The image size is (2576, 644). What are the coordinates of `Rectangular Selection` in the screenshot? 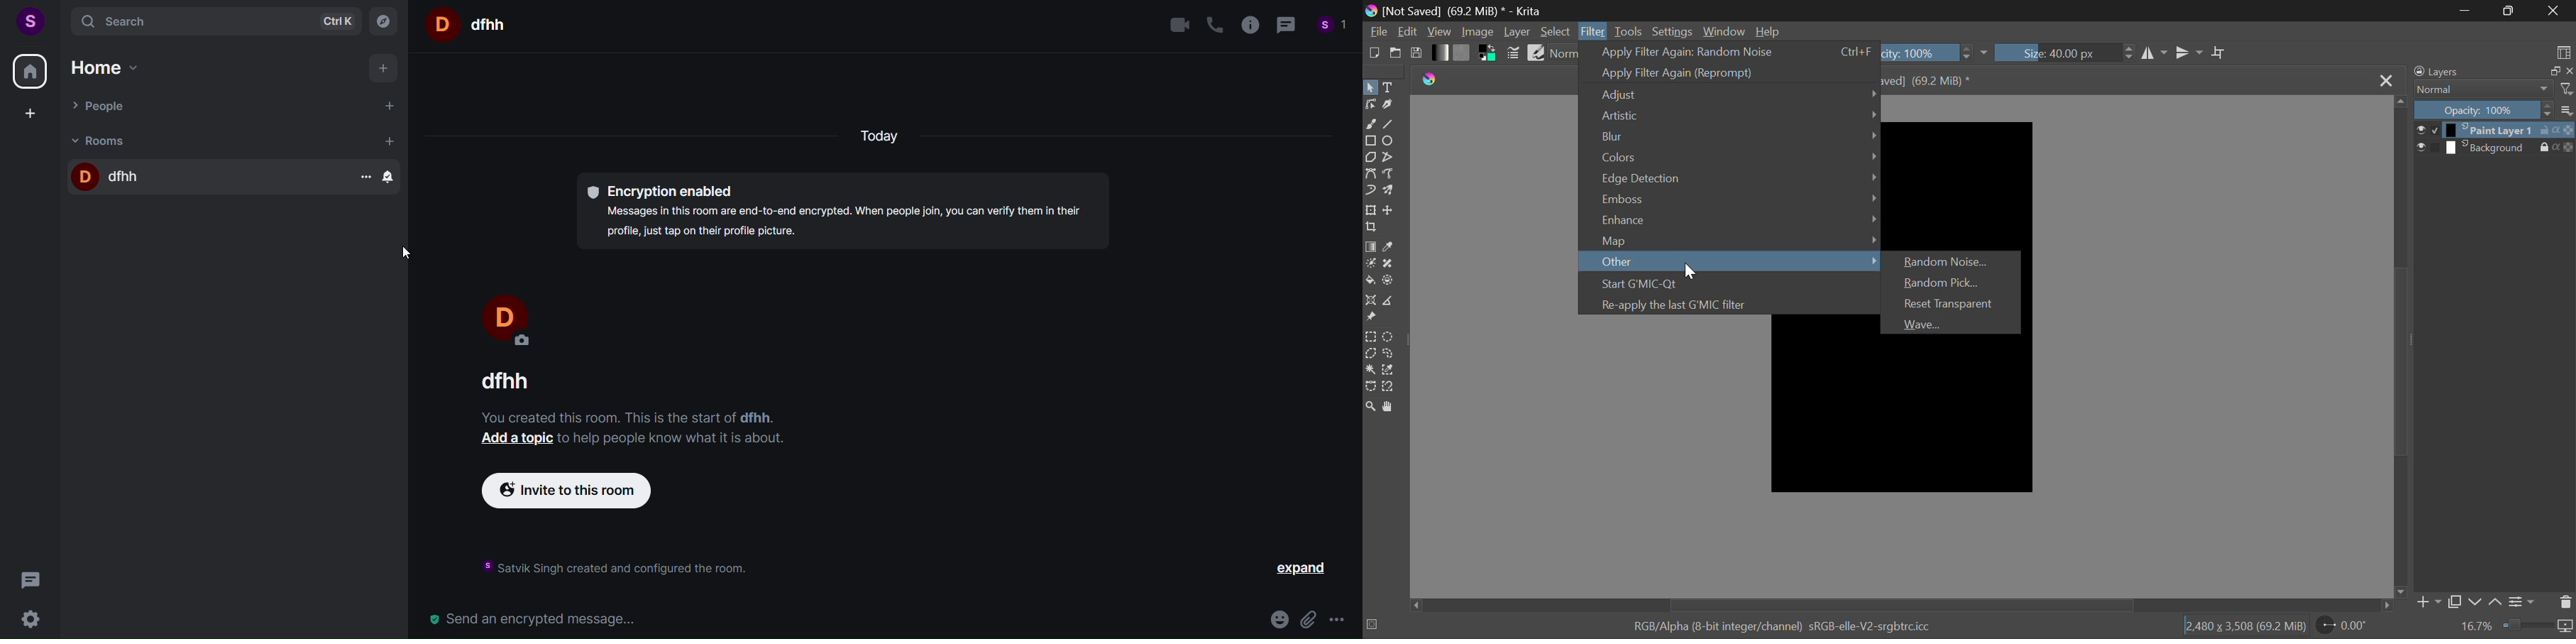 It's located at (1371, 336).